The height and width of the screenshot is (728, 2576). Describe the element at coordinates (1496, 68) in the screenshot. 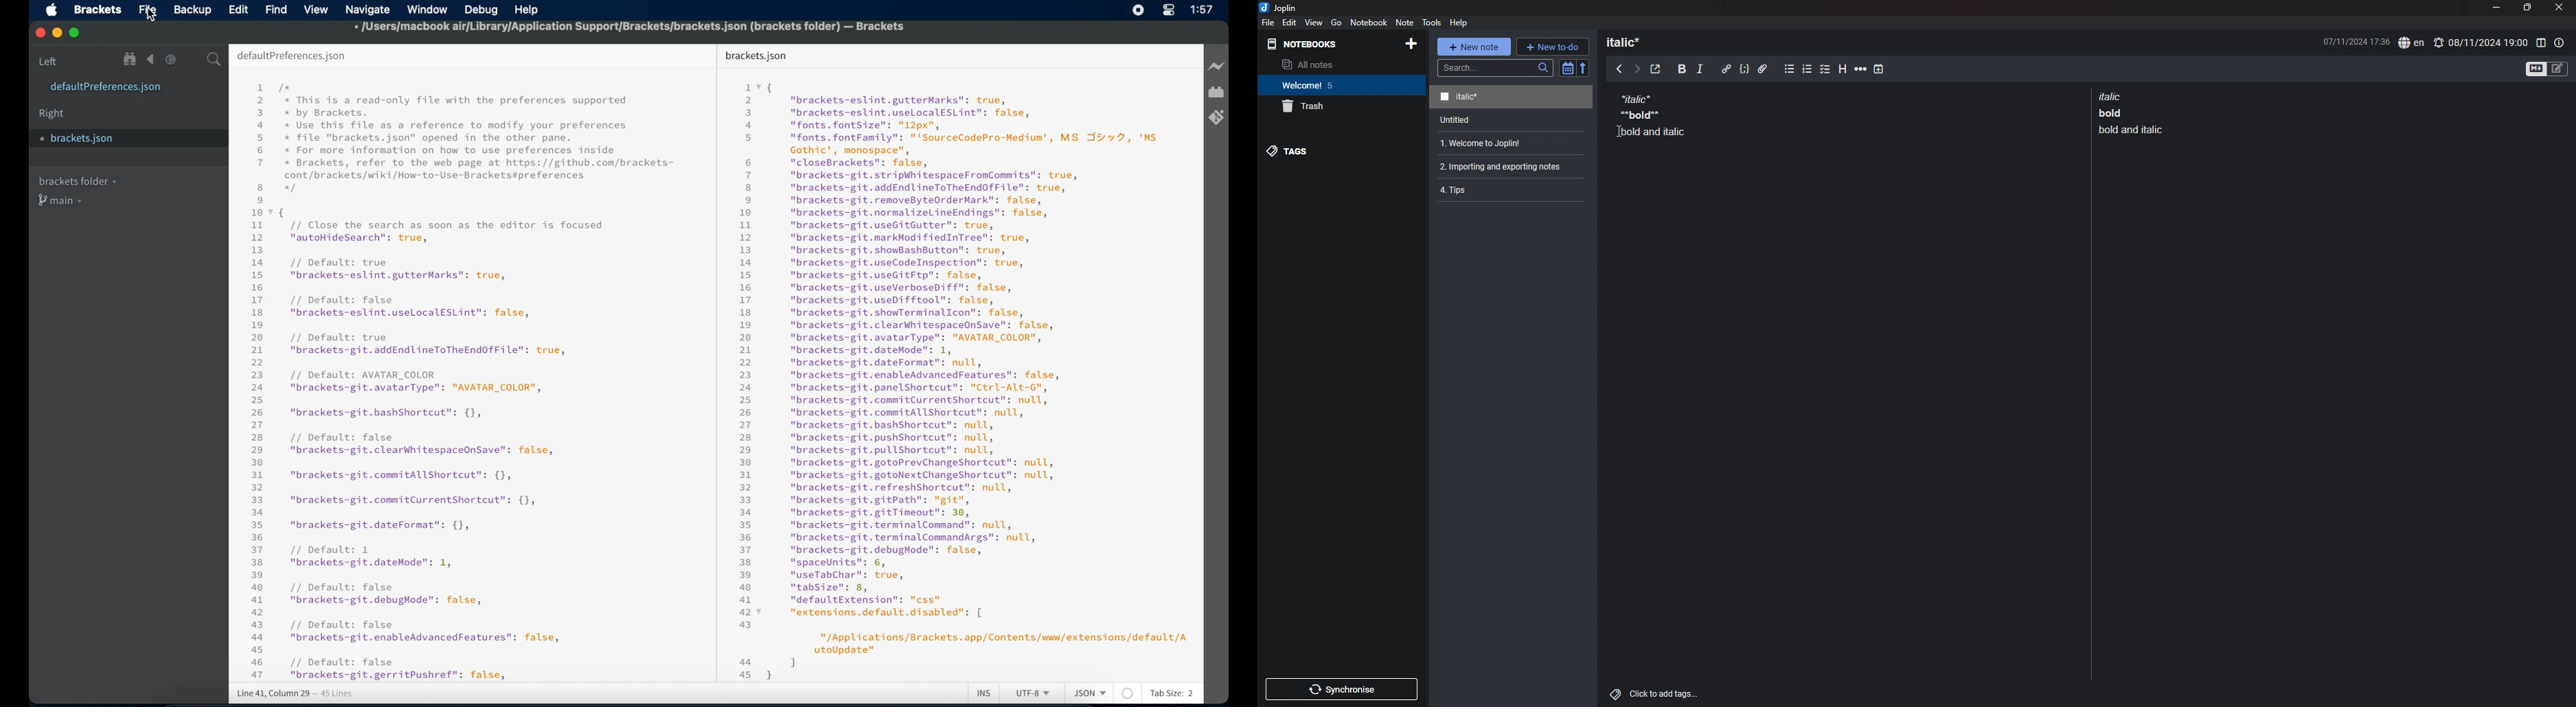

I see `search bar` at that location.